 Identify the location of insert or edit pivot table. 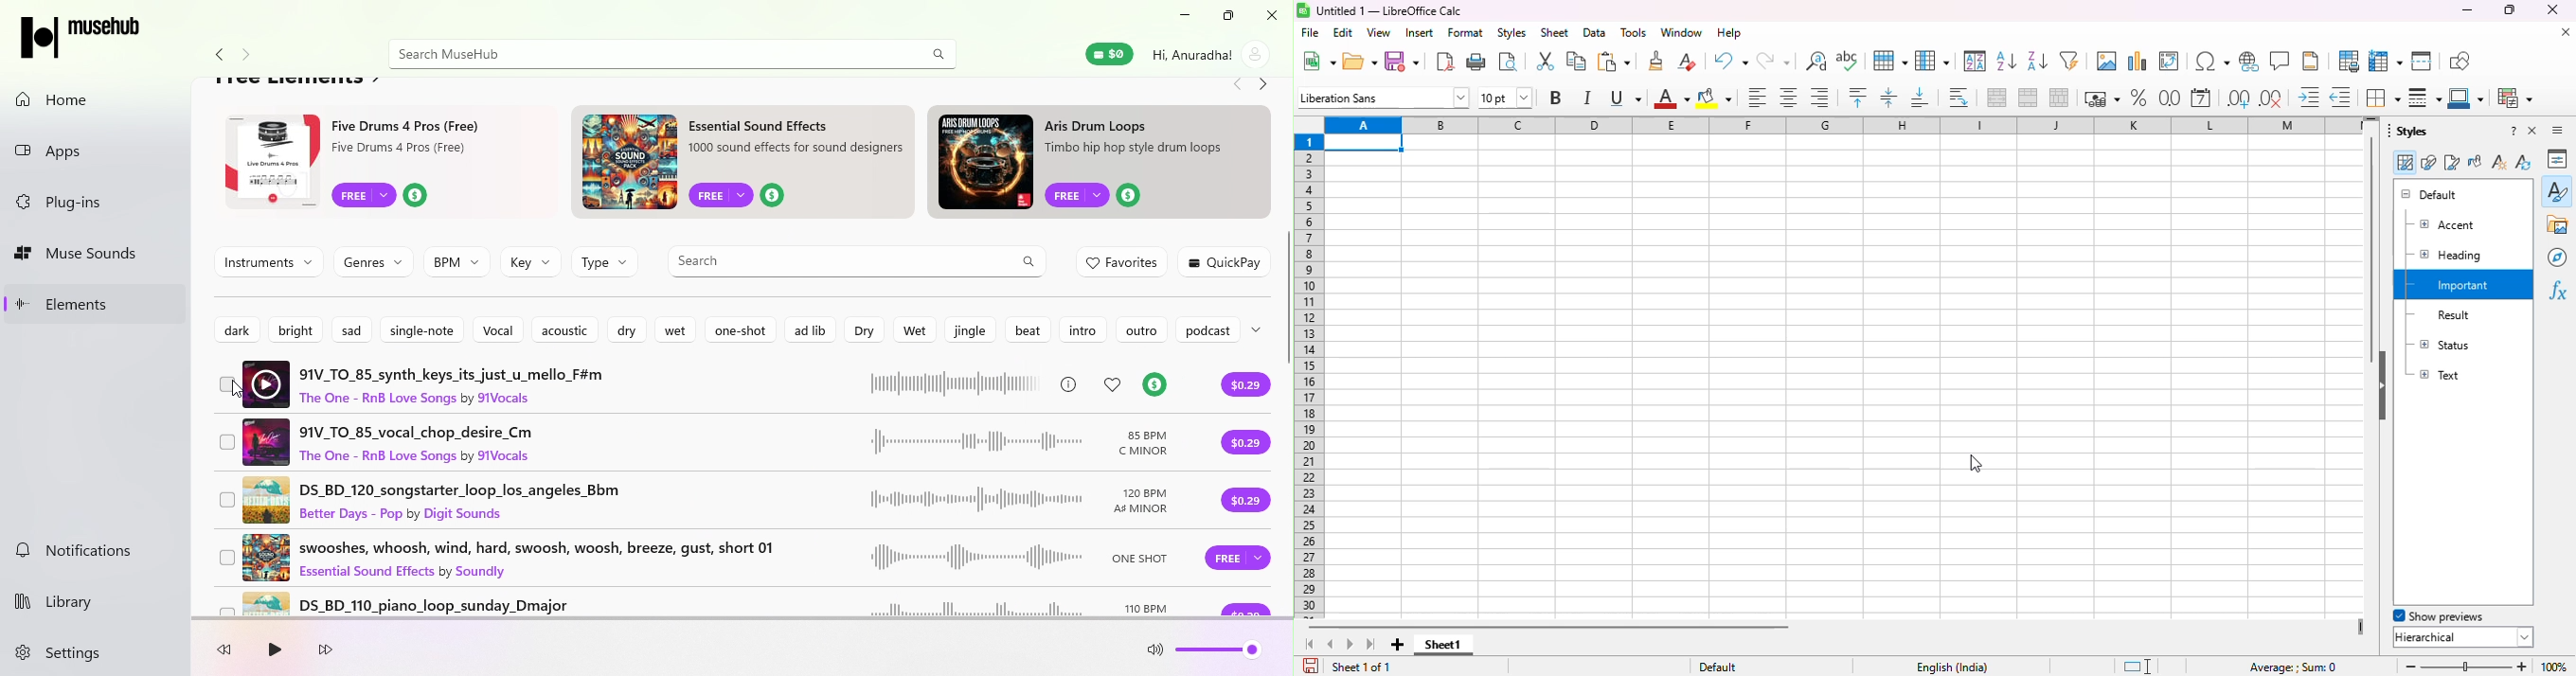
(2170, 61).